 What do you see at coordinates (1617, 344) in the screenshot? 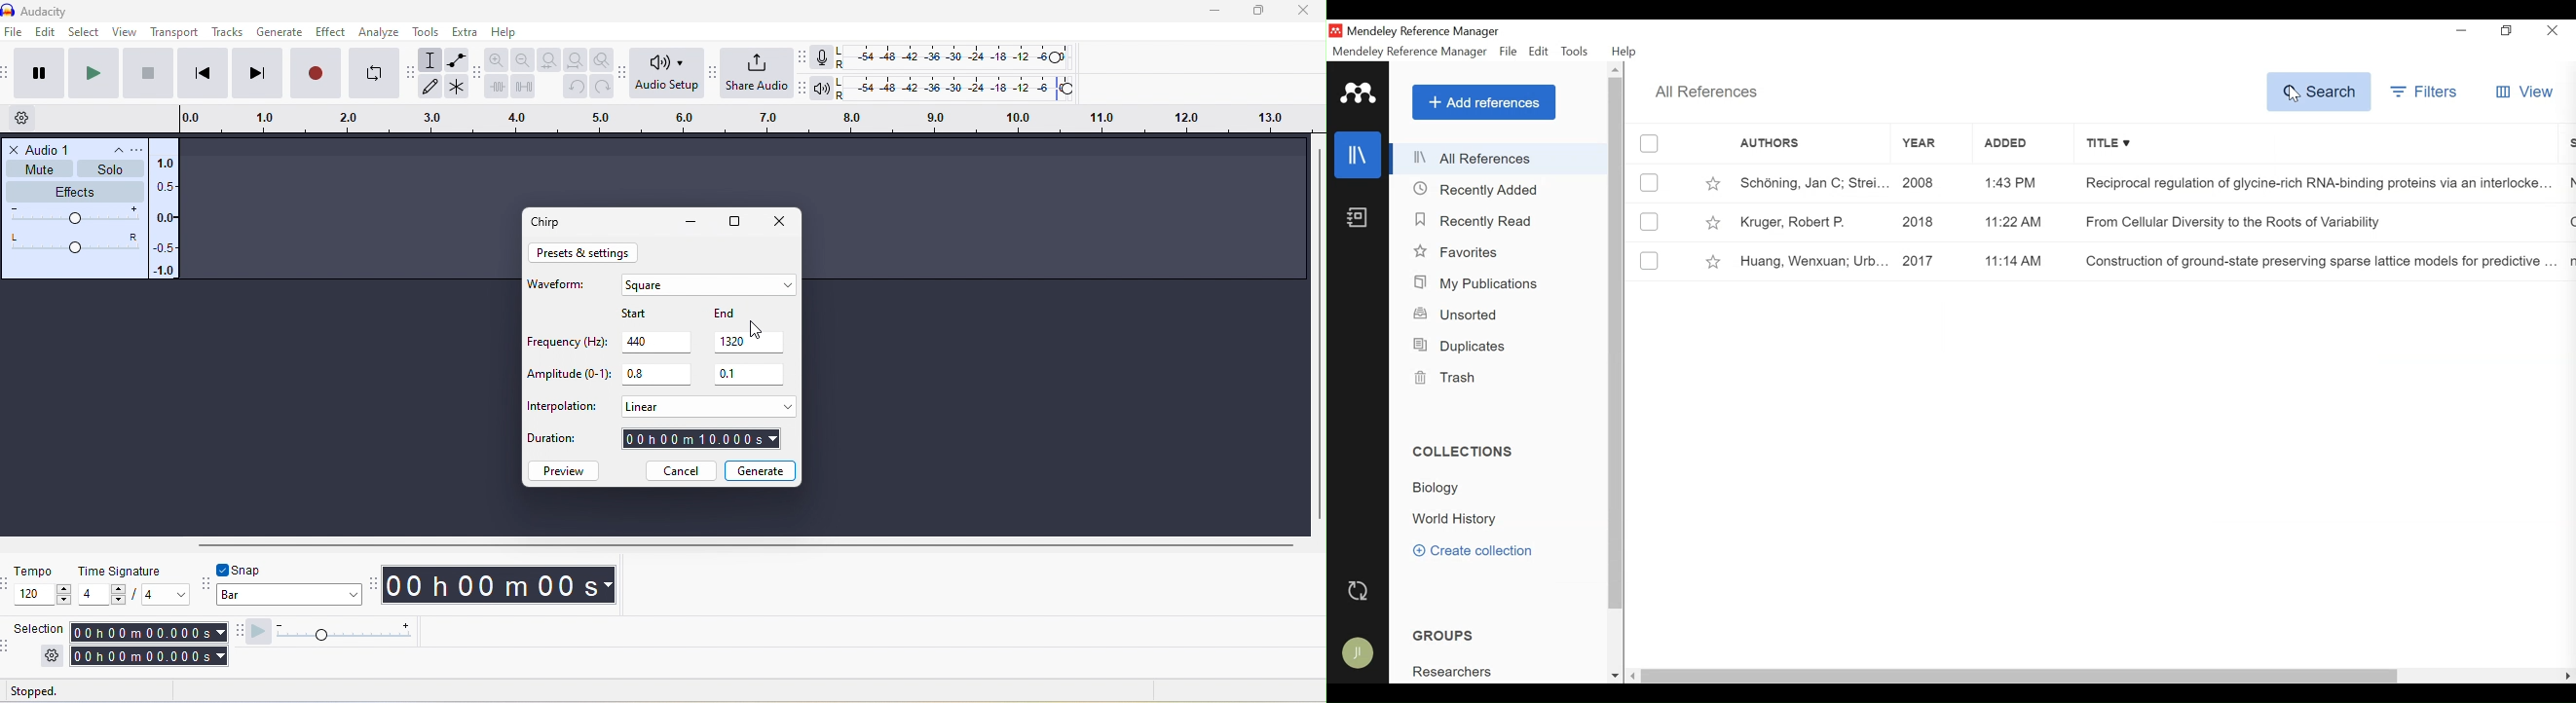
I see `Vertical Scroll bar` at bounding box center [1617, 344].